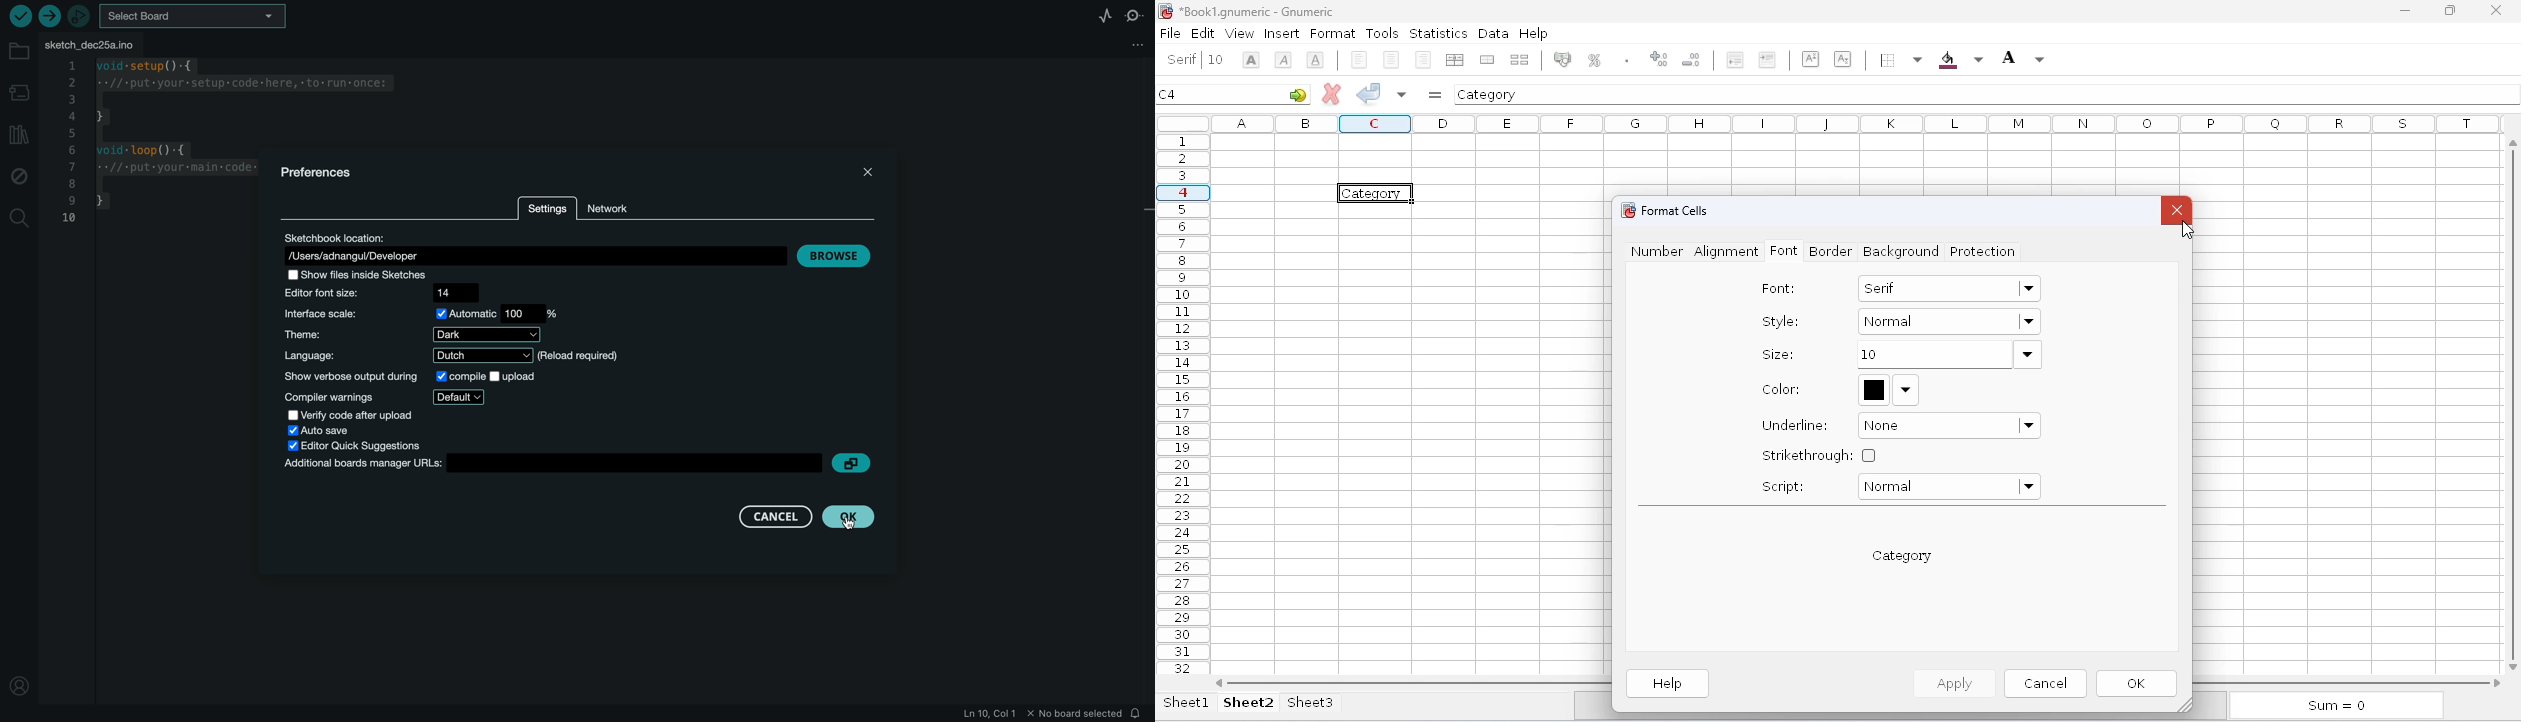 The height and width of the screenshot is (728, 2548). Describe the element at coordinates (2450, 11) in the screenshot. I see `maximize` at that location.